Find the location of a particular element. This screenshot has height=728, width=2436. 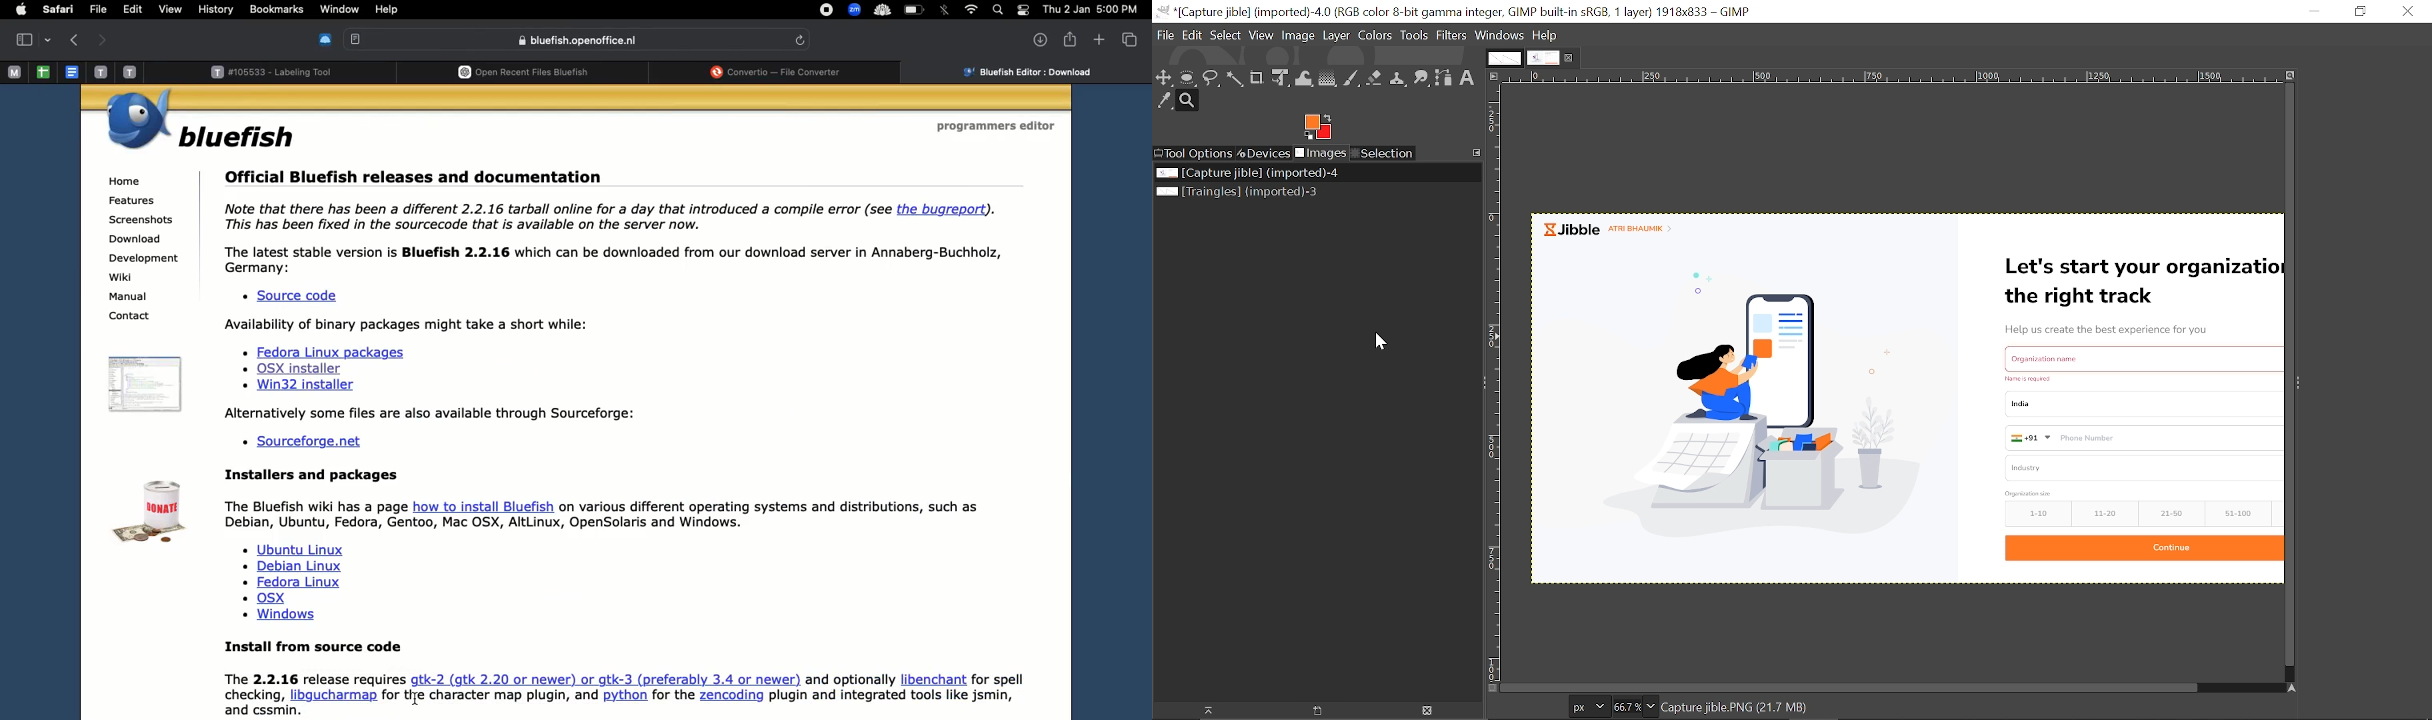

labelling tool is located at coordinates (279, 72).